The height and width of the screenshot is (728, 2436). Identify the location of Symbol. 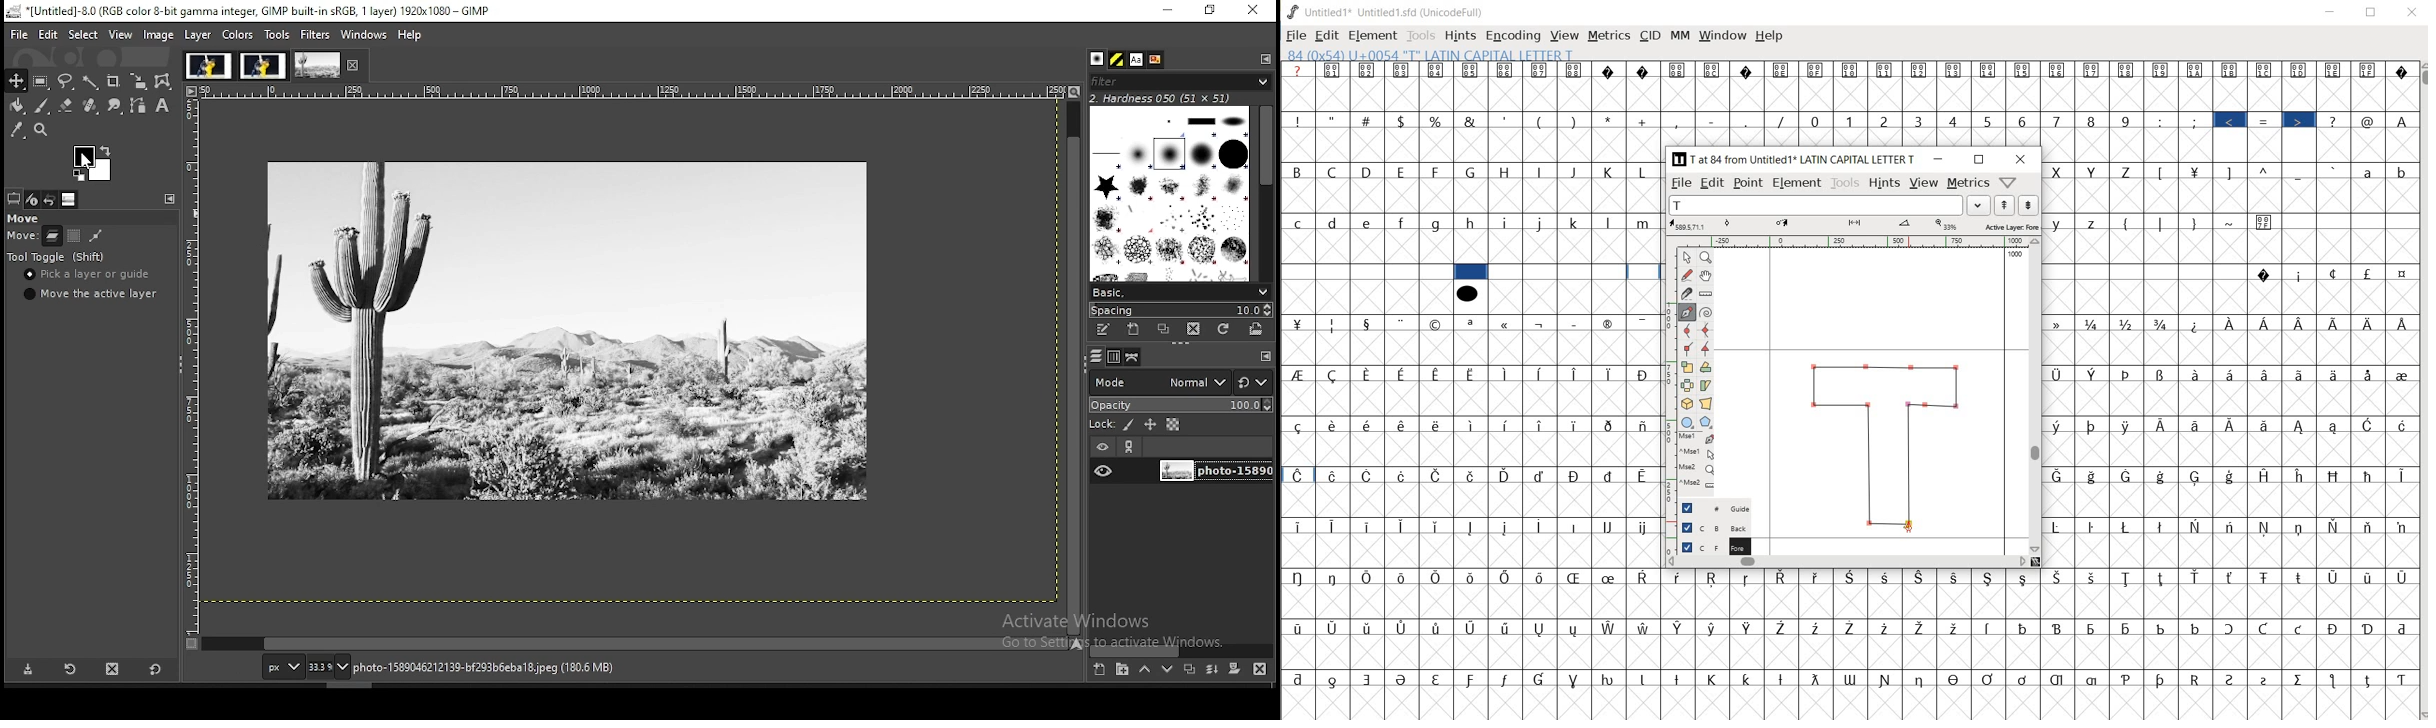
(2232, 424).